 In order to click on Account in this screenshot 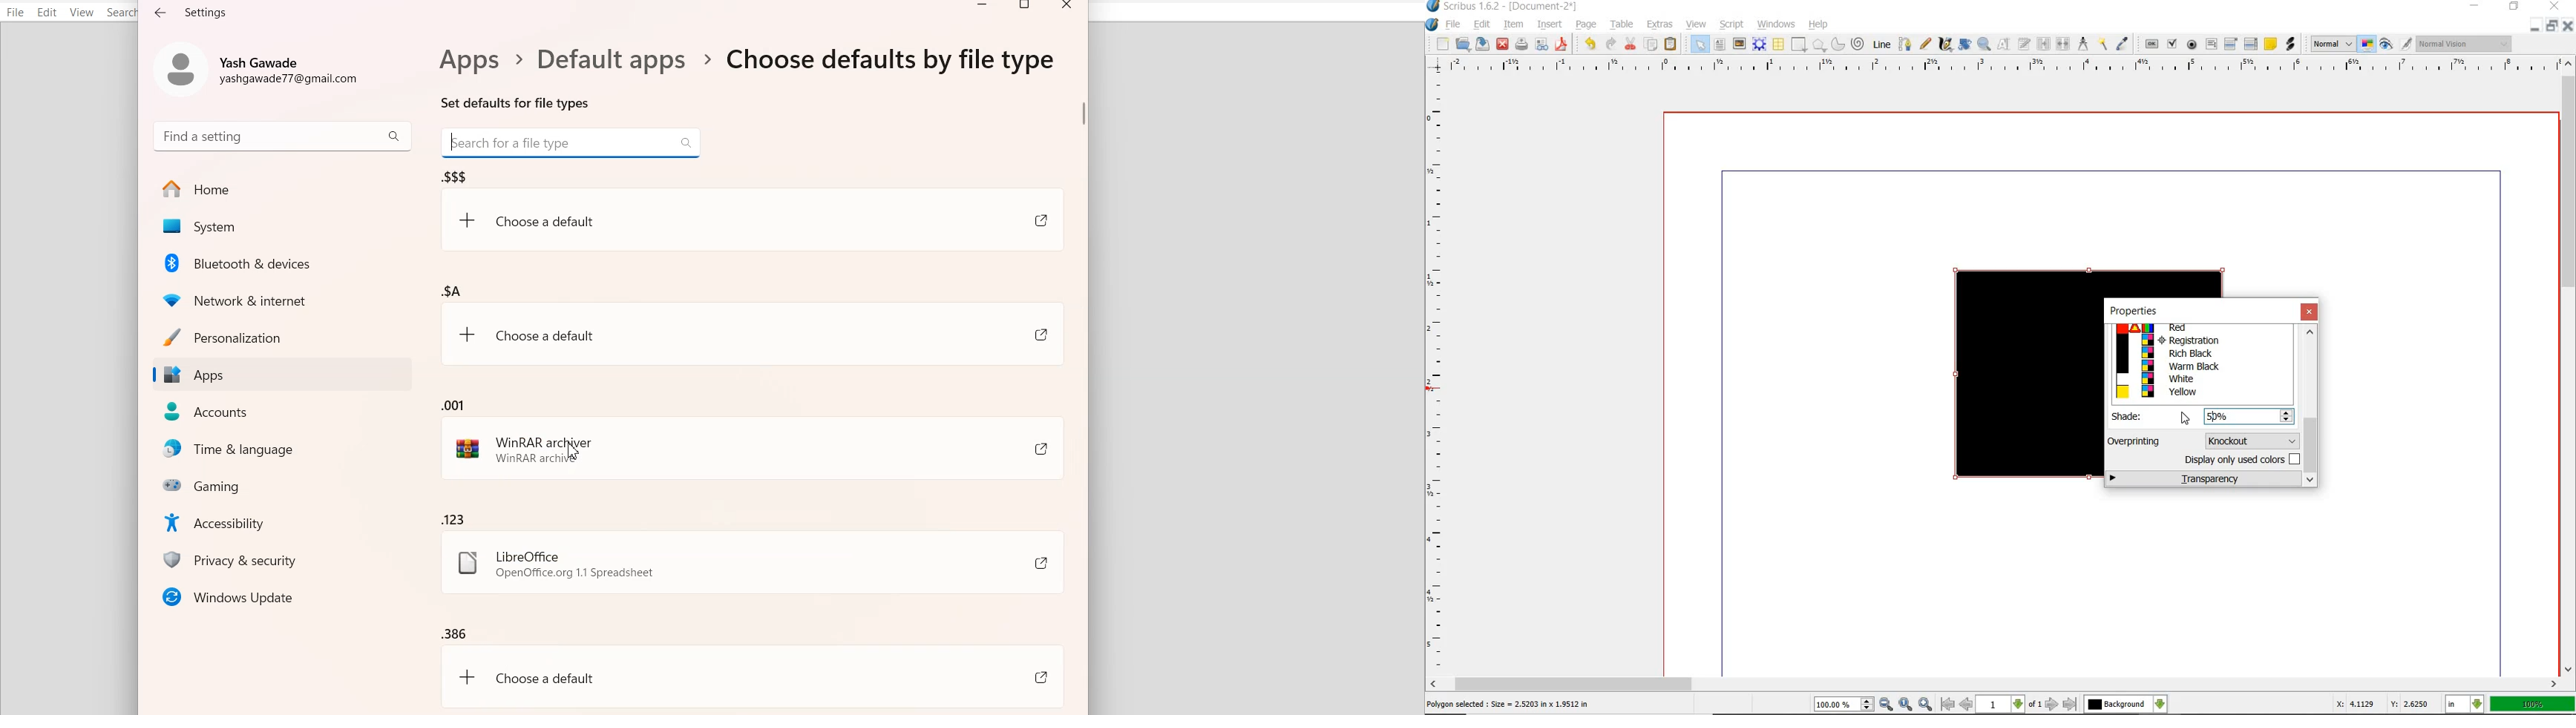, I will do `click(262, 67)`.